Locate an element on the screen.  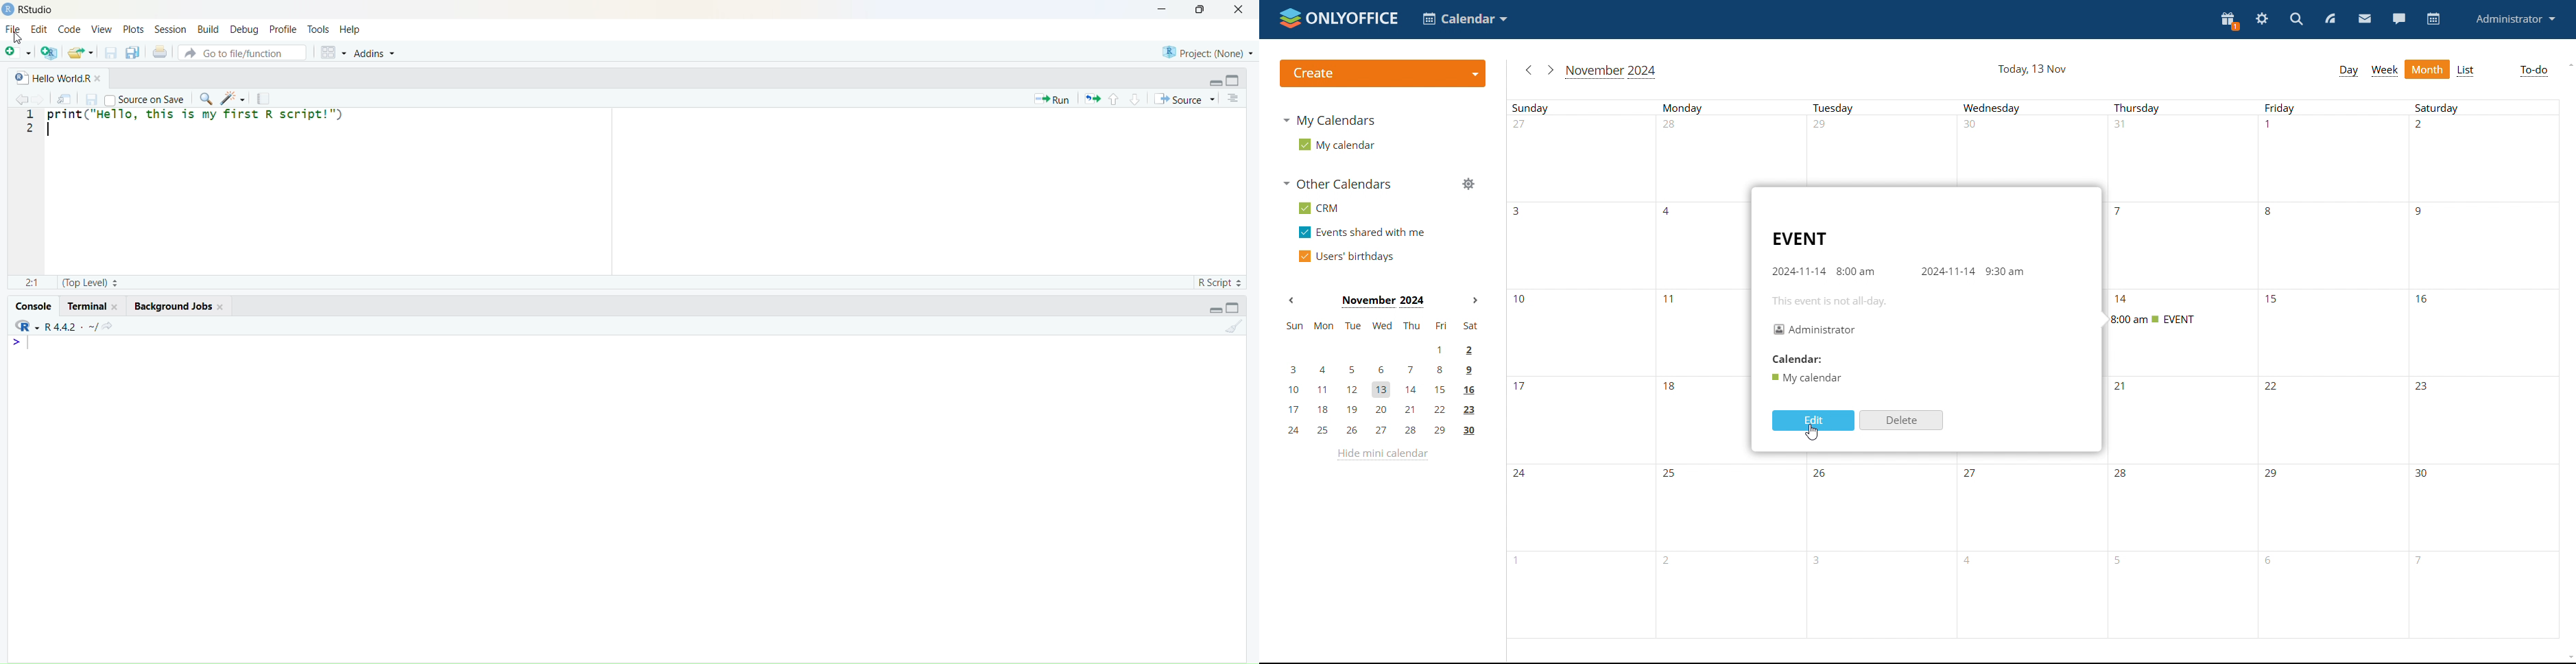
Code is located at coordinates (70, 30).